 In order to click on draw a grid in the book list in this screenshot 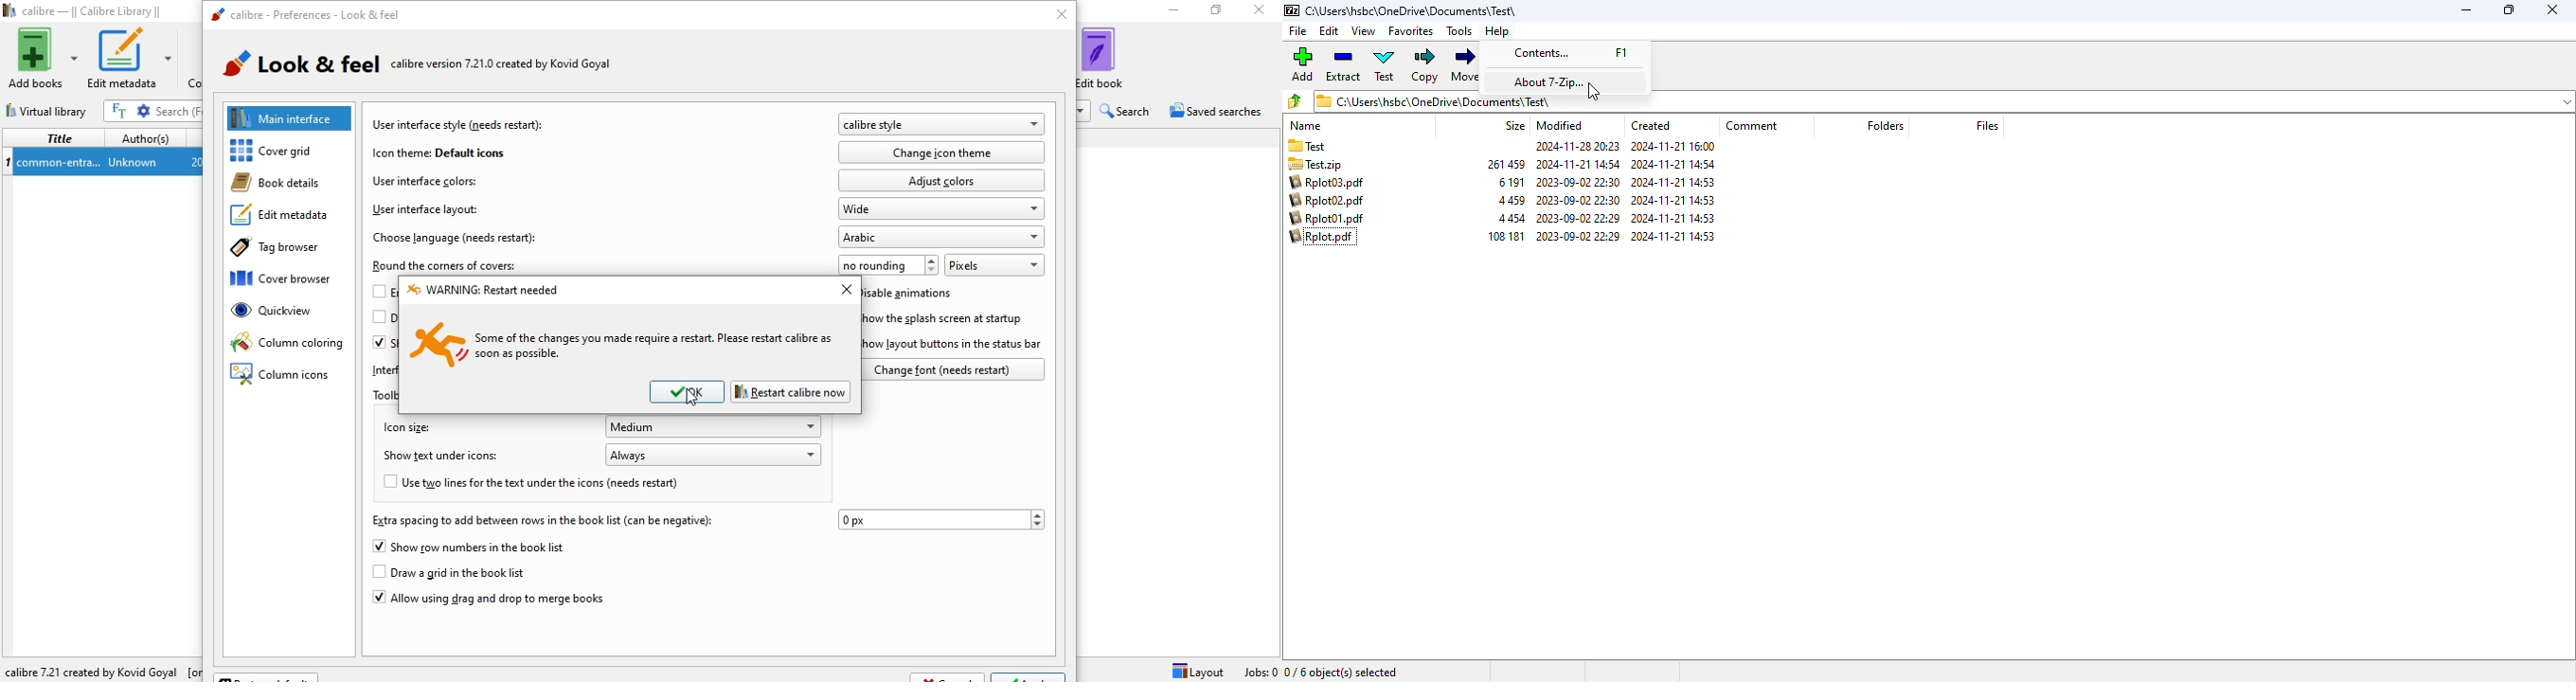, I will do `click(465, 573)`.